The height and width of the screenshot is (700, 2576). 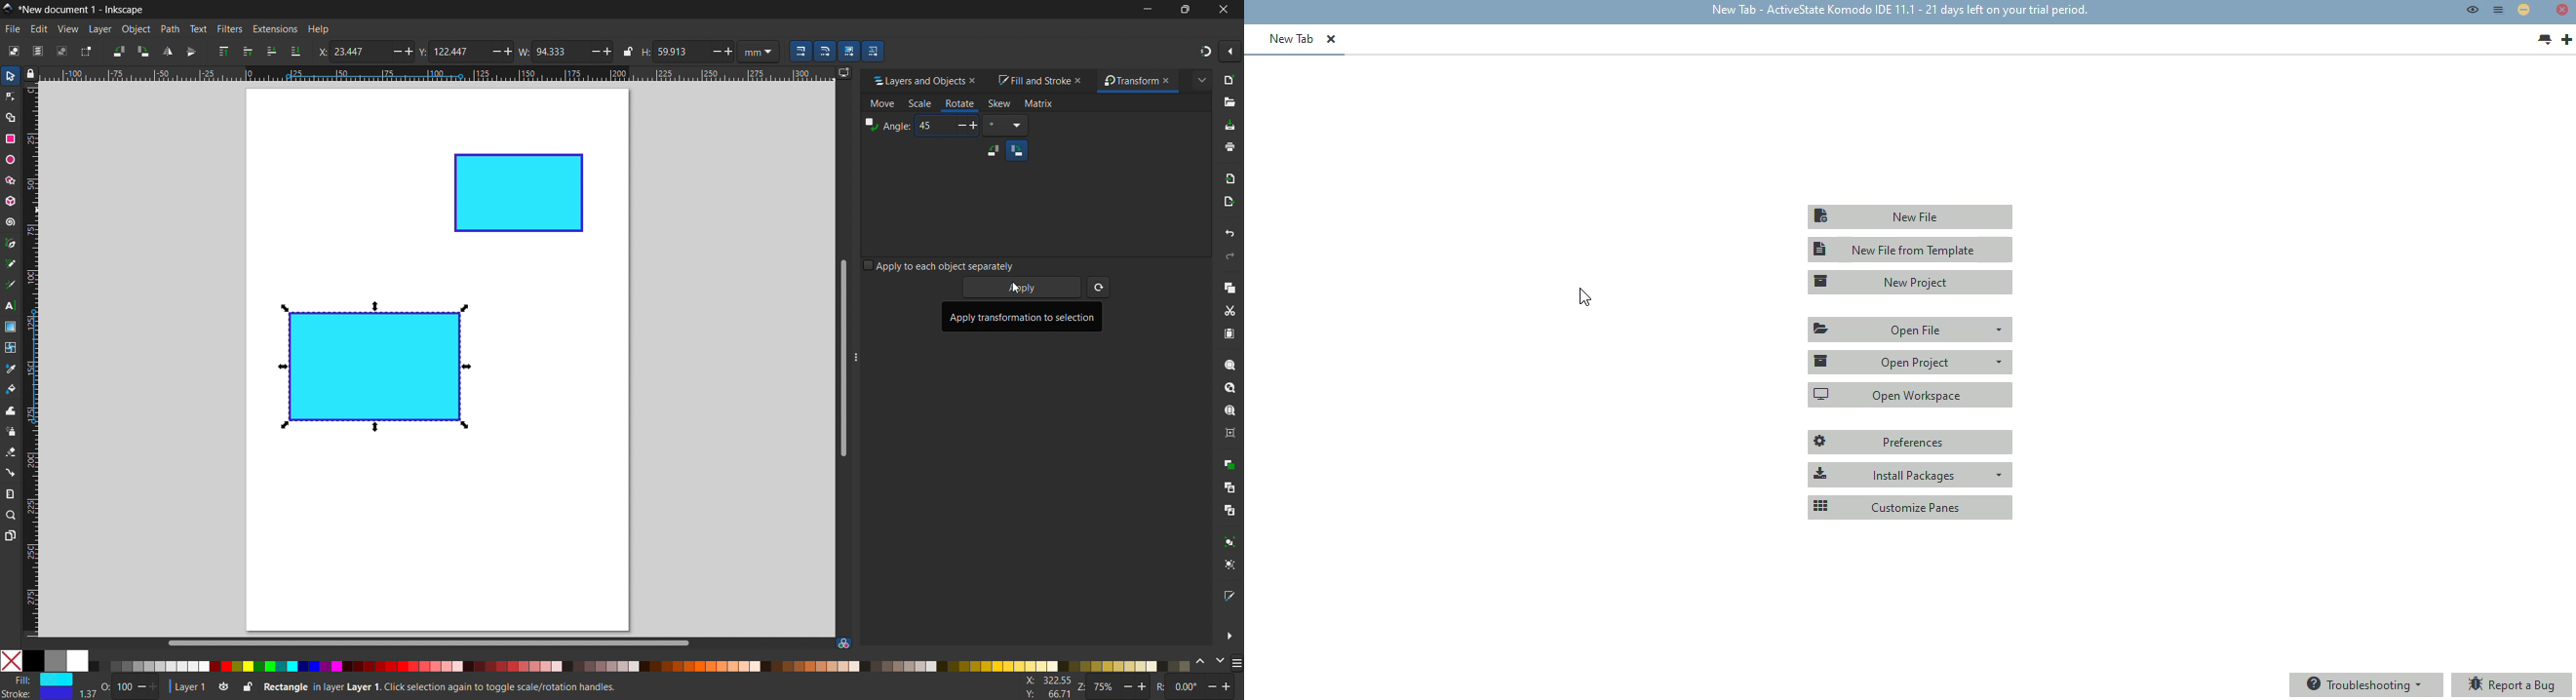 What do you see at coordinates (1230, 312) in the screenshot?
I see `cut` at bounding box center [1230, 312].